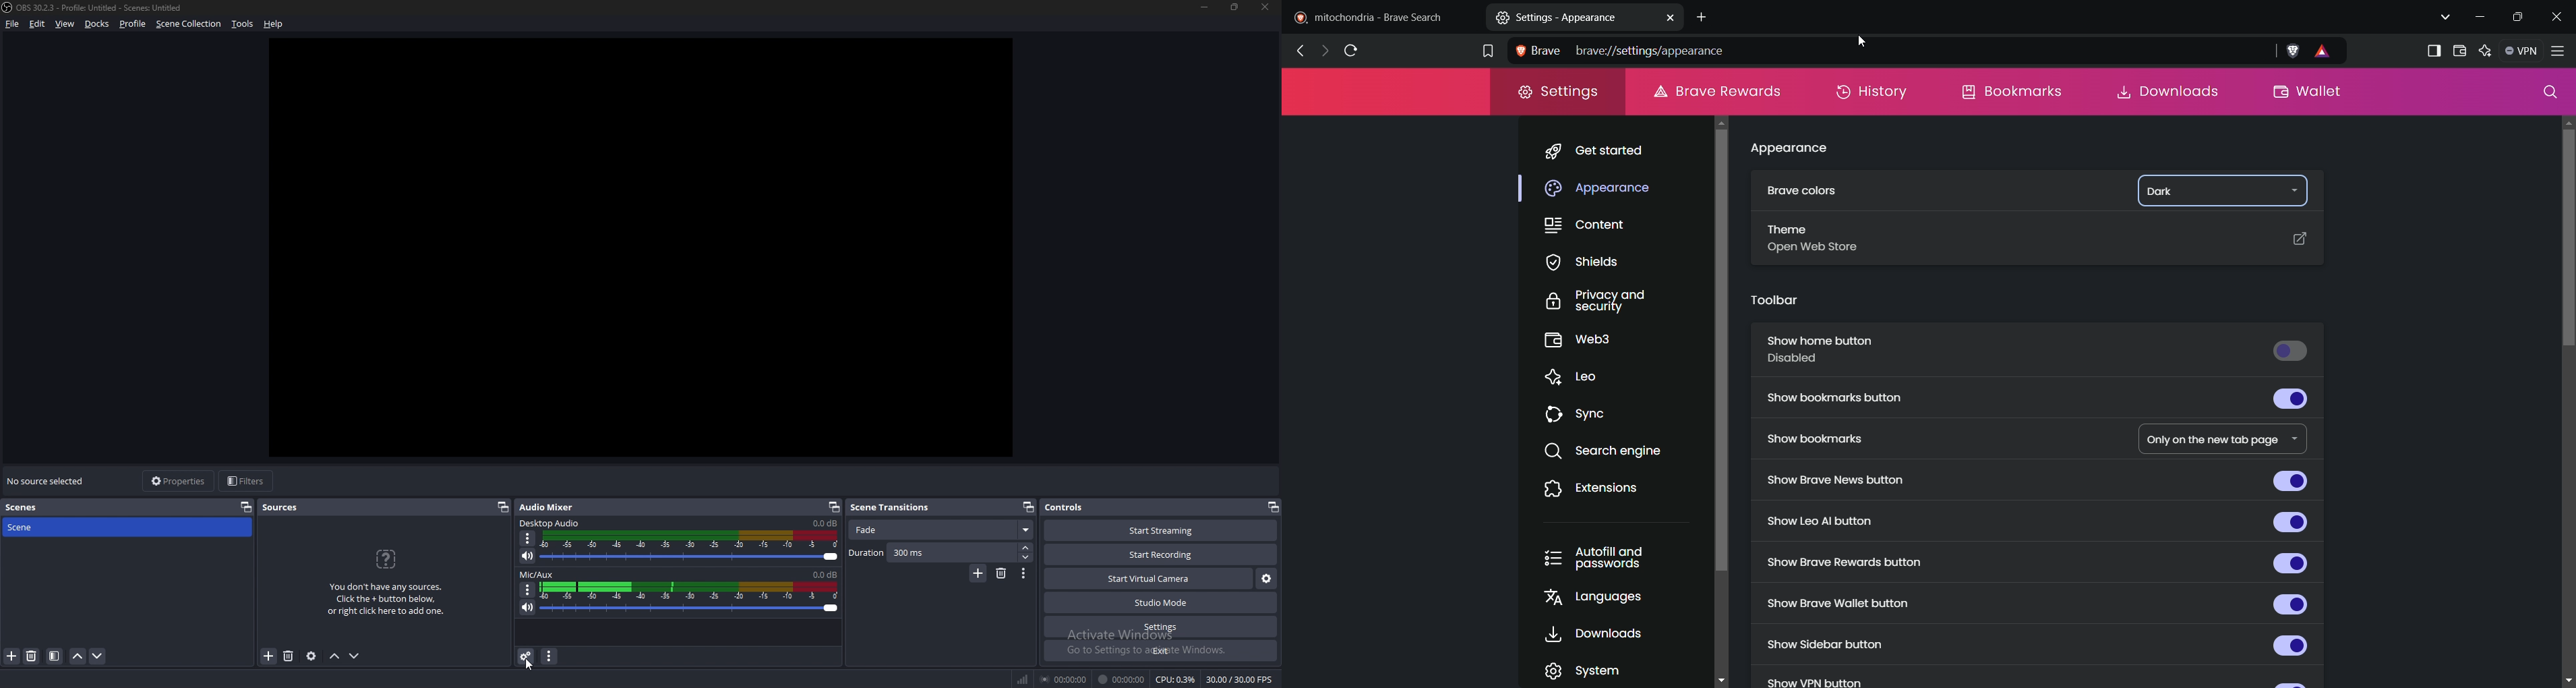  What do you see at coordinates (1238, 679) in the screenshot?
I see `30.00 / 30.00 FPS` at bounding box center [1238, 679].